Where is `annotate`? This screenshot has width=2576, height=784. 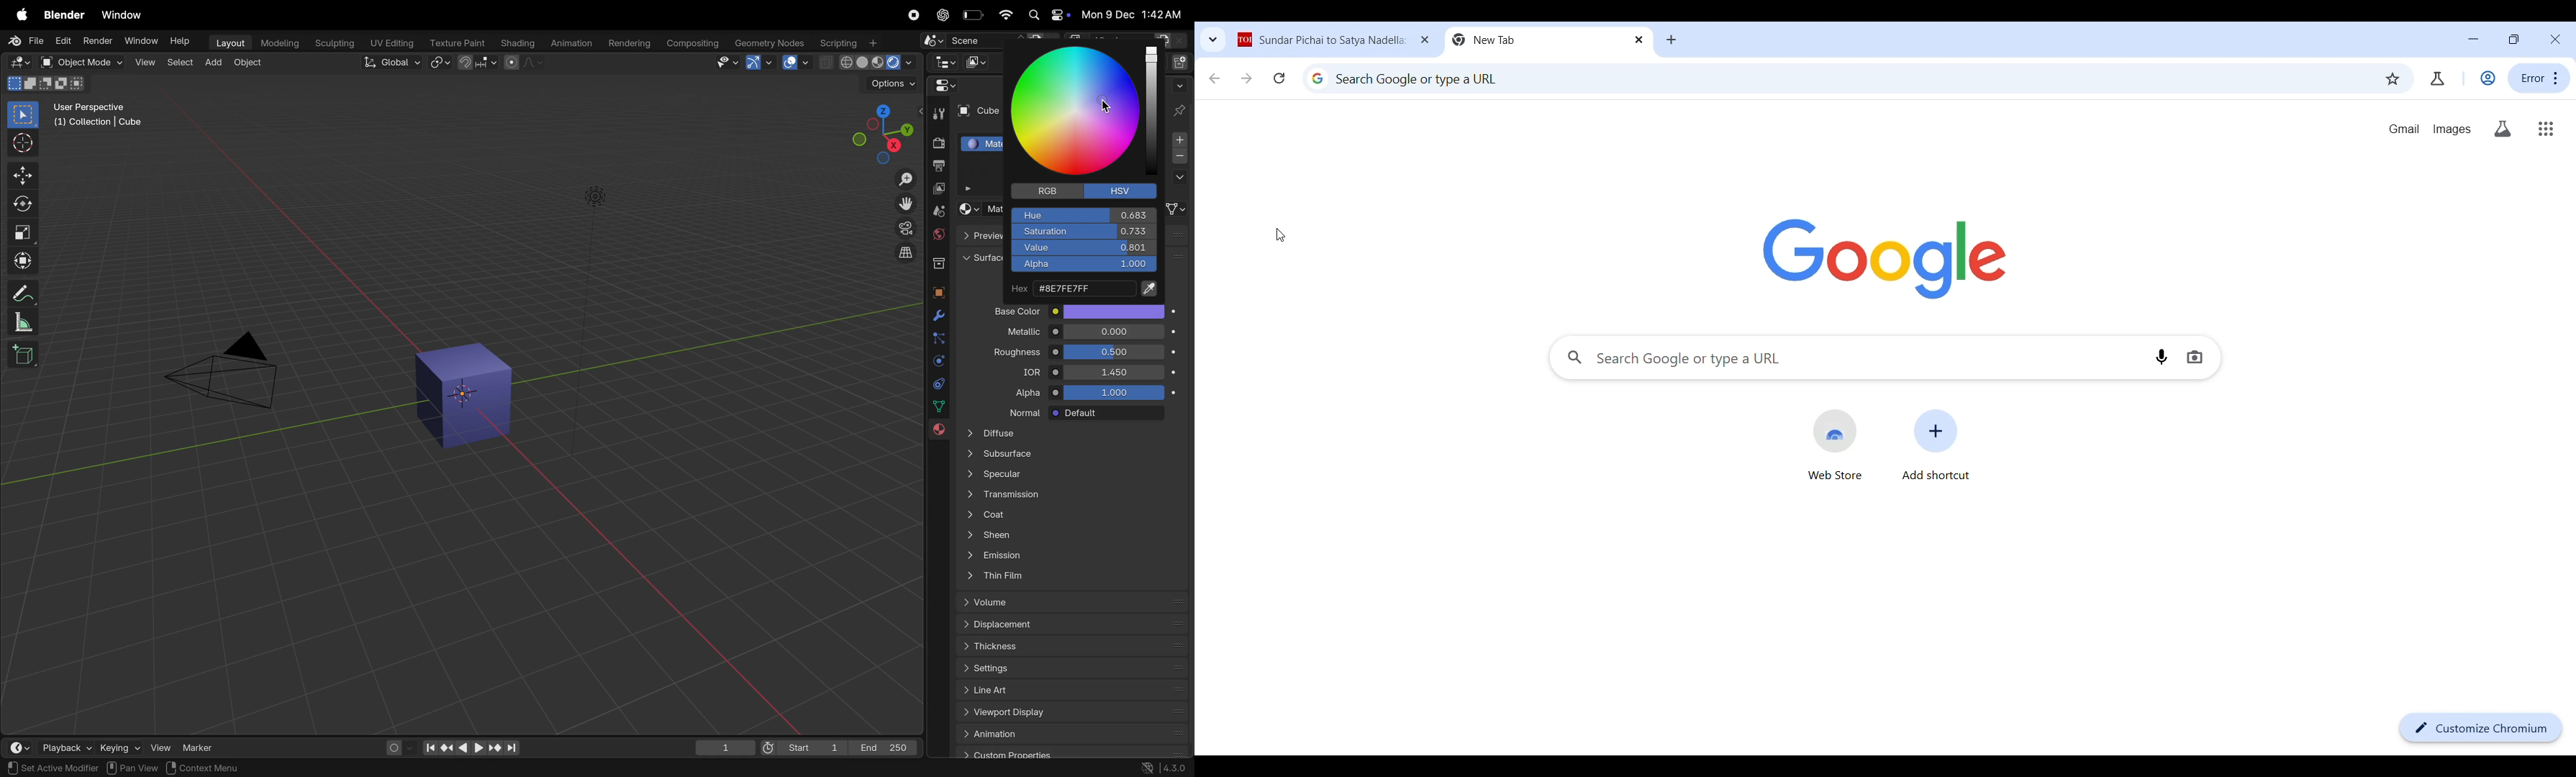 annotate is located at coordinates (20, 293).